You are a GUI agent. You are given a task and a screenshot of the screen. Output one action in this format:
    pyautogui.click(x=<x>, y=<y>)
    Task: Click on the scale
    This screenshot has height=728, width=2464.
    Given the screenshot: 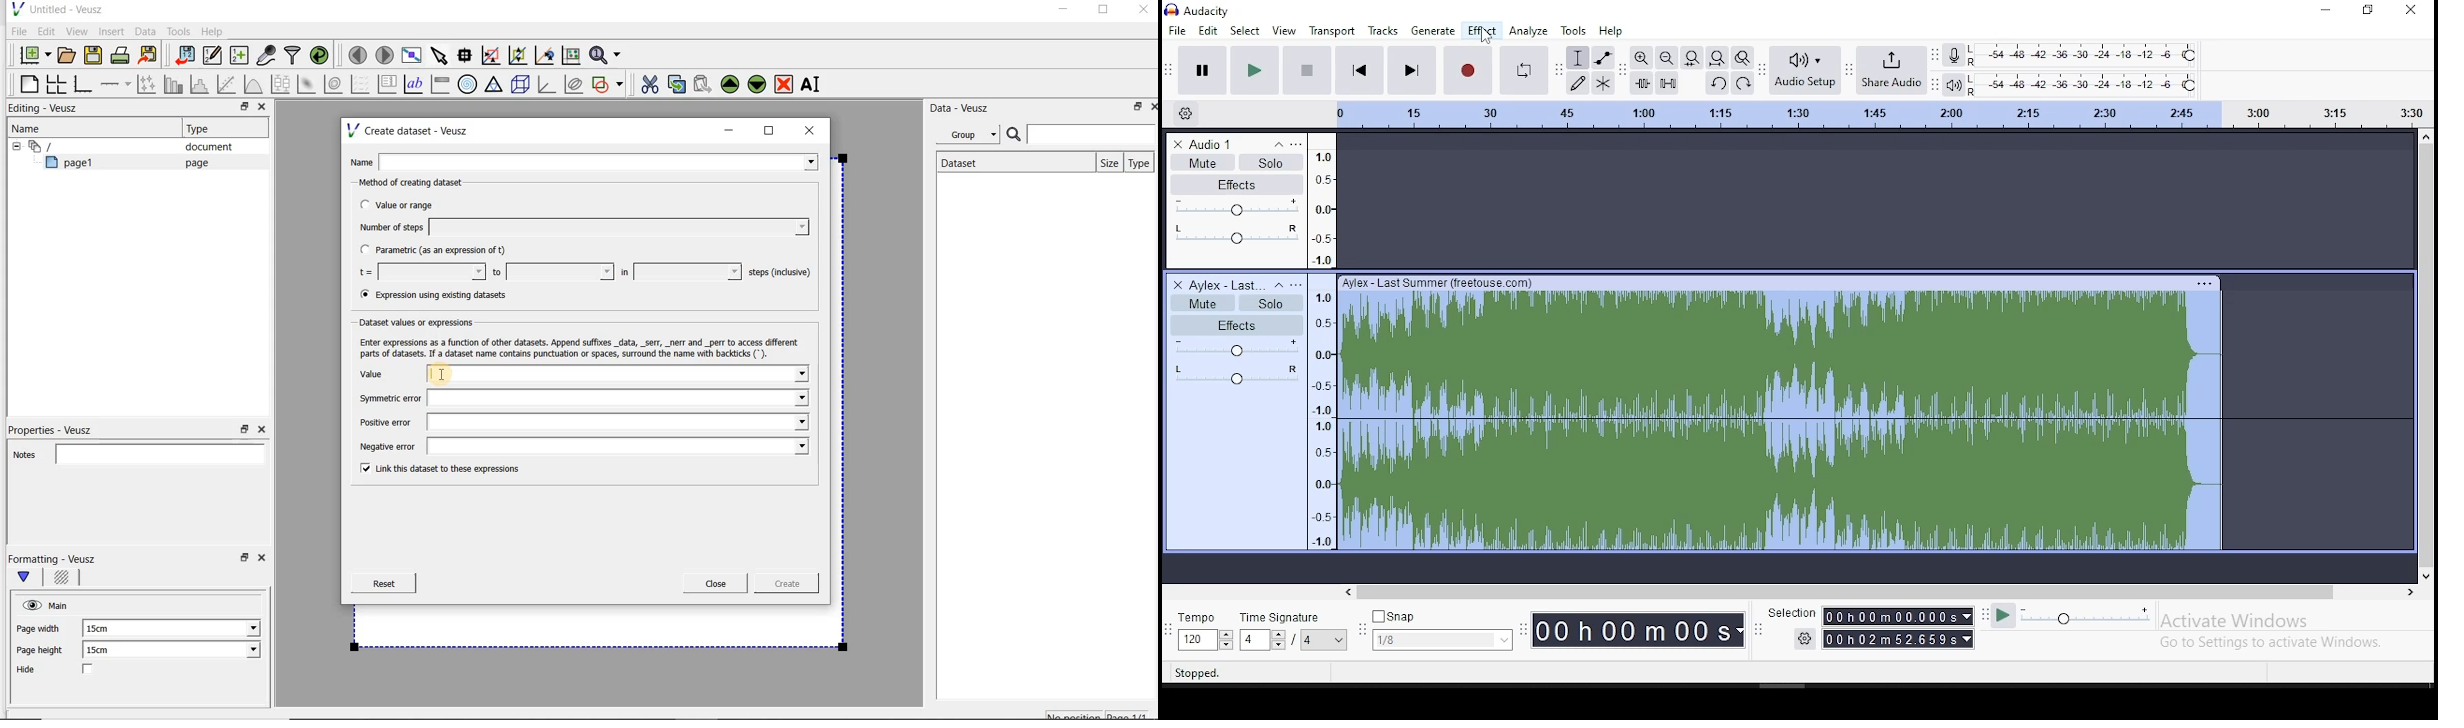 What is the action you would take?
    pyautogui.click(x=1322, y=341)
    